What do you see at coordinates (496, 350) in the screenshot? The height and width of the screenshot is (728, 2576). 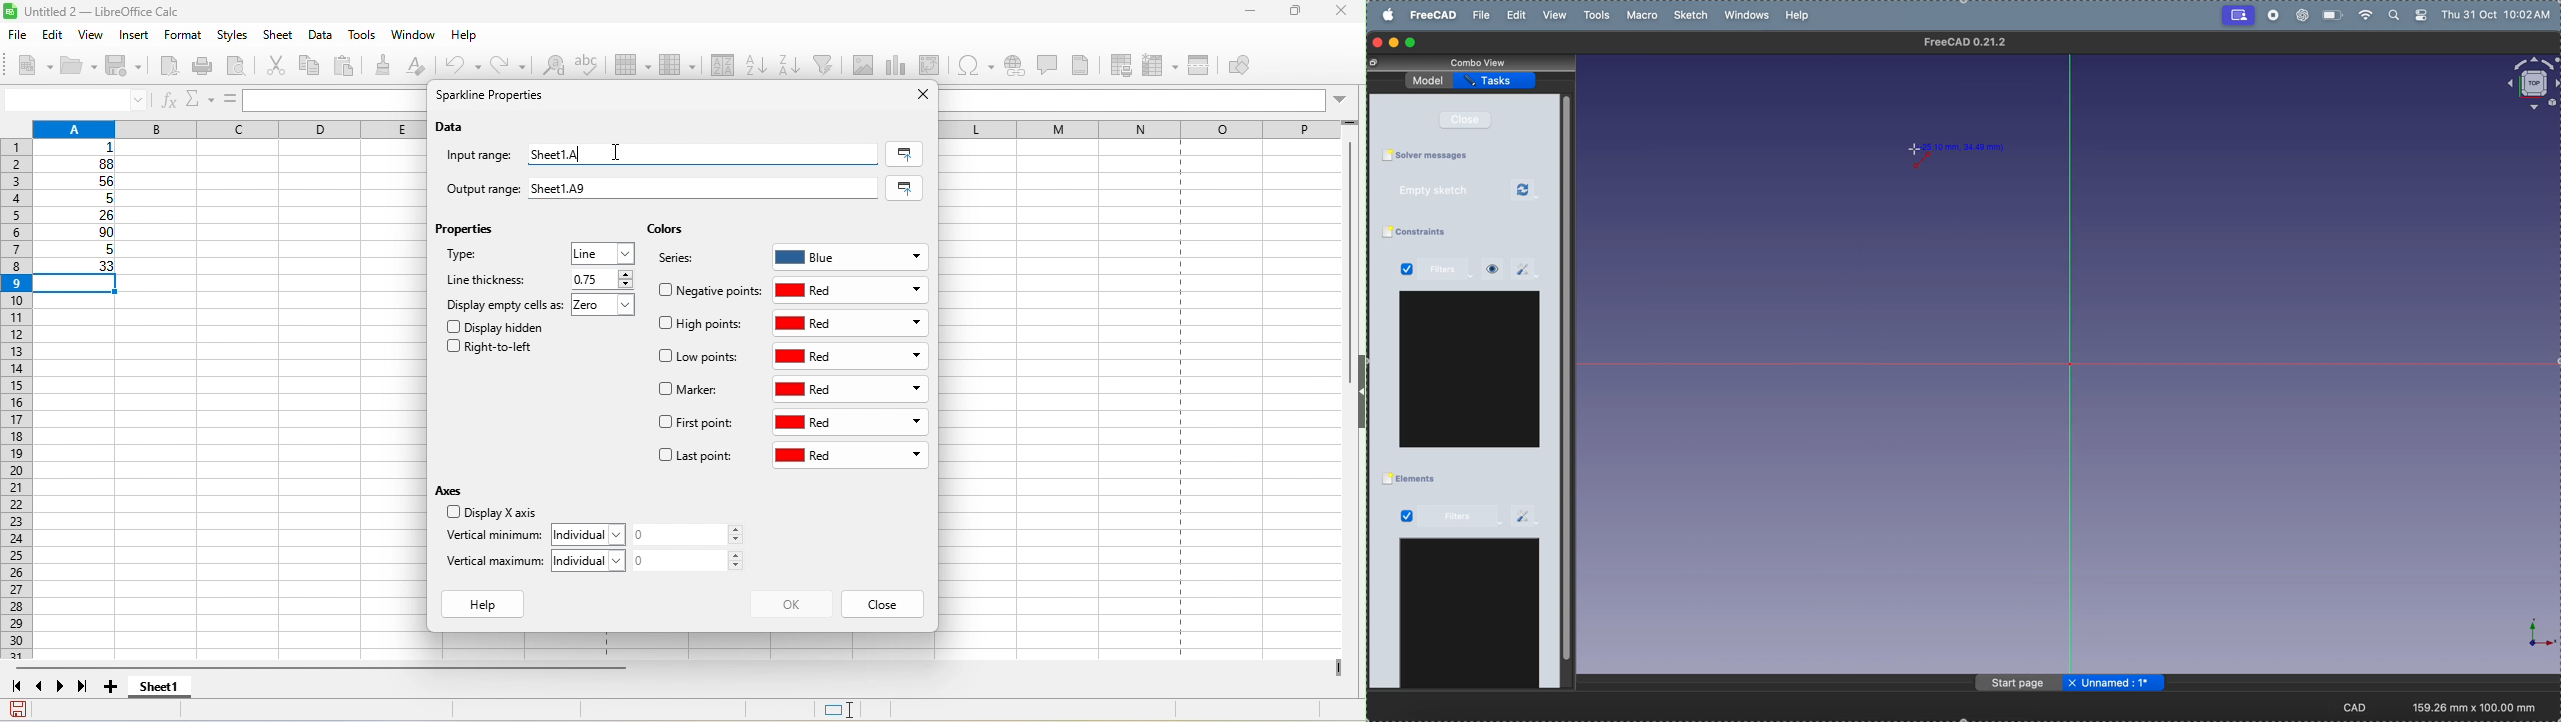 I see `right to left` at bounding box center [496, 350].